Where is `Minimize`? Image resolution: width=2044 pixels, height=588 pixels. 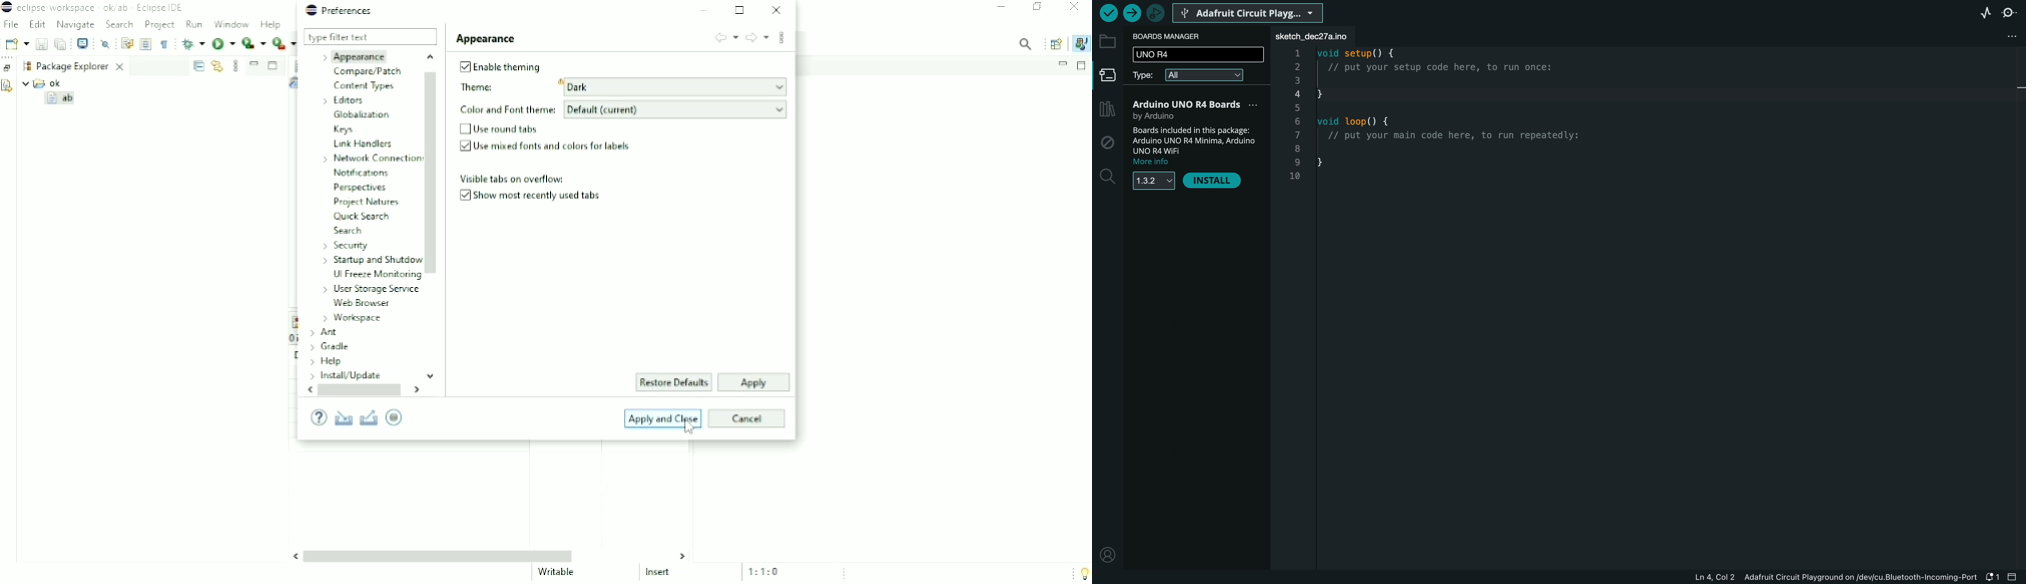
Minimize is located at coordinates (254, 63).